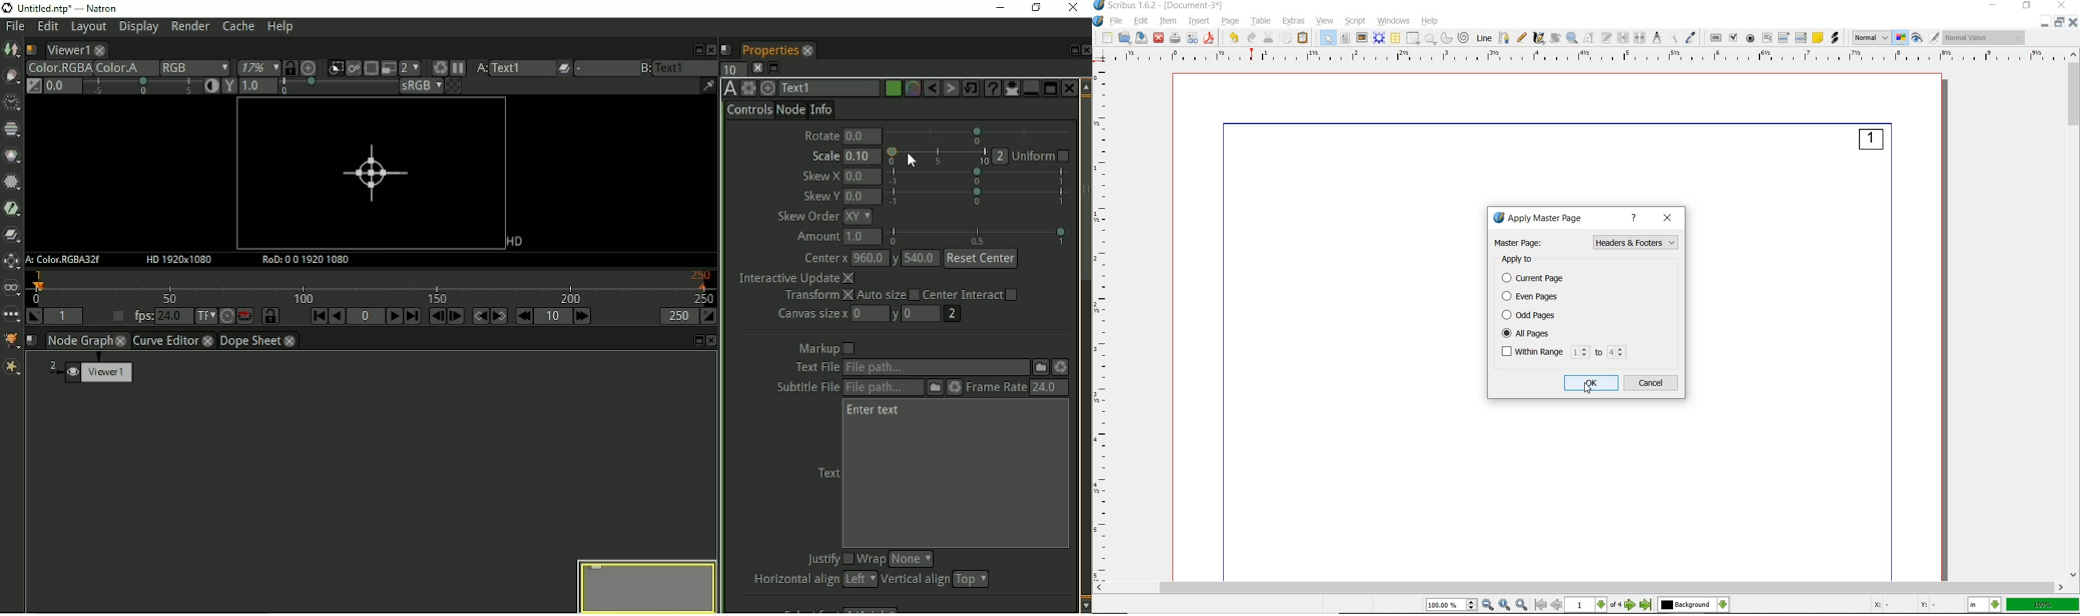 The height and width of the screenshot is (616, 2100). What do you see at coordinates (1354, 22) in the screenshot?
I see `script` at bounding box center [1354, 22].